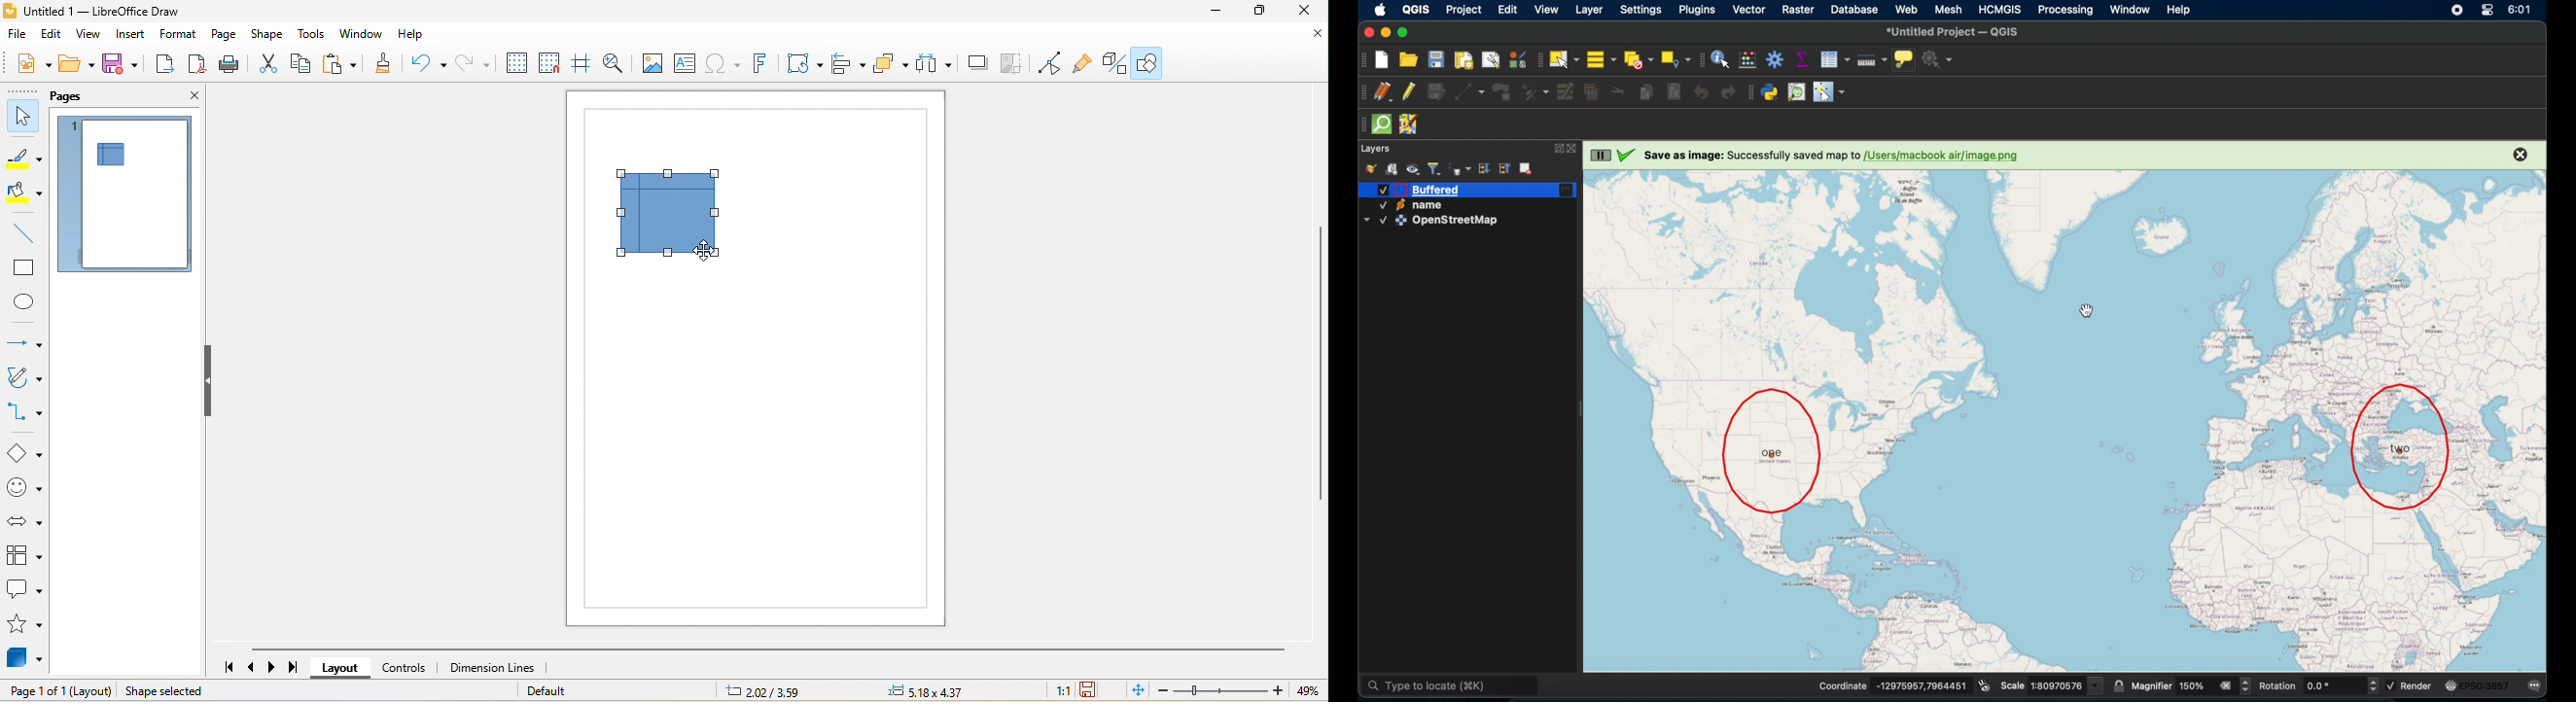  I want to click on cursor structure change, so click(710, 252).